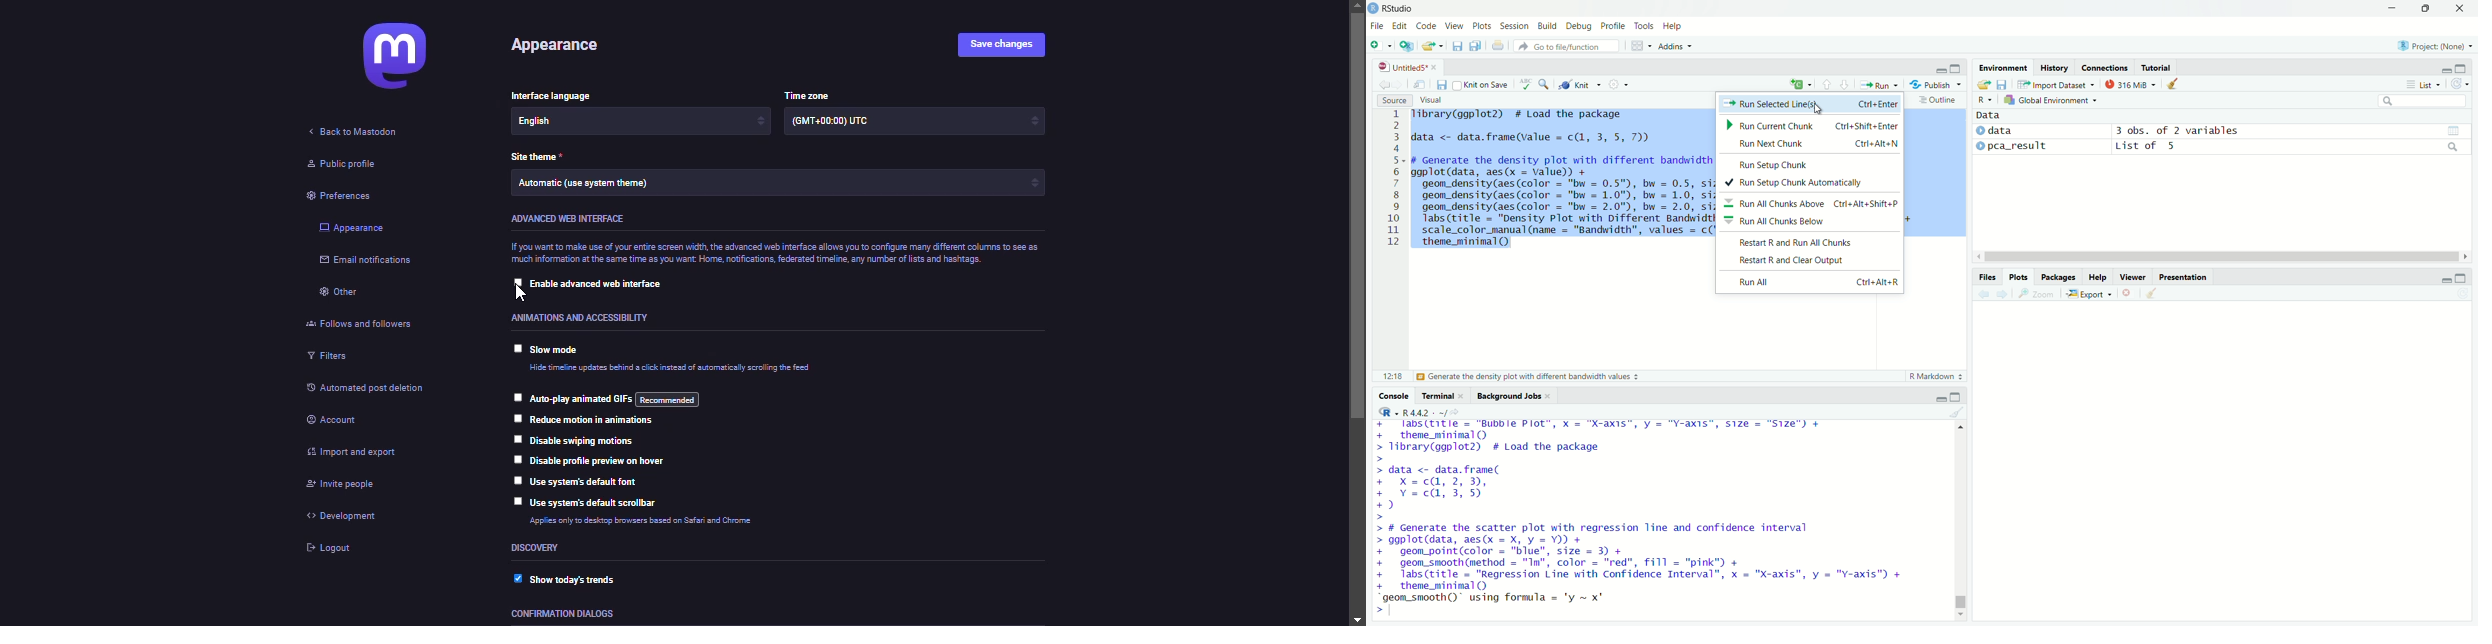 This screenshot has width=2492, height=644. What do you see at coordinates (1935, 83) in the screenshot?
I see `Publish` at bounding box center [1935, 83].